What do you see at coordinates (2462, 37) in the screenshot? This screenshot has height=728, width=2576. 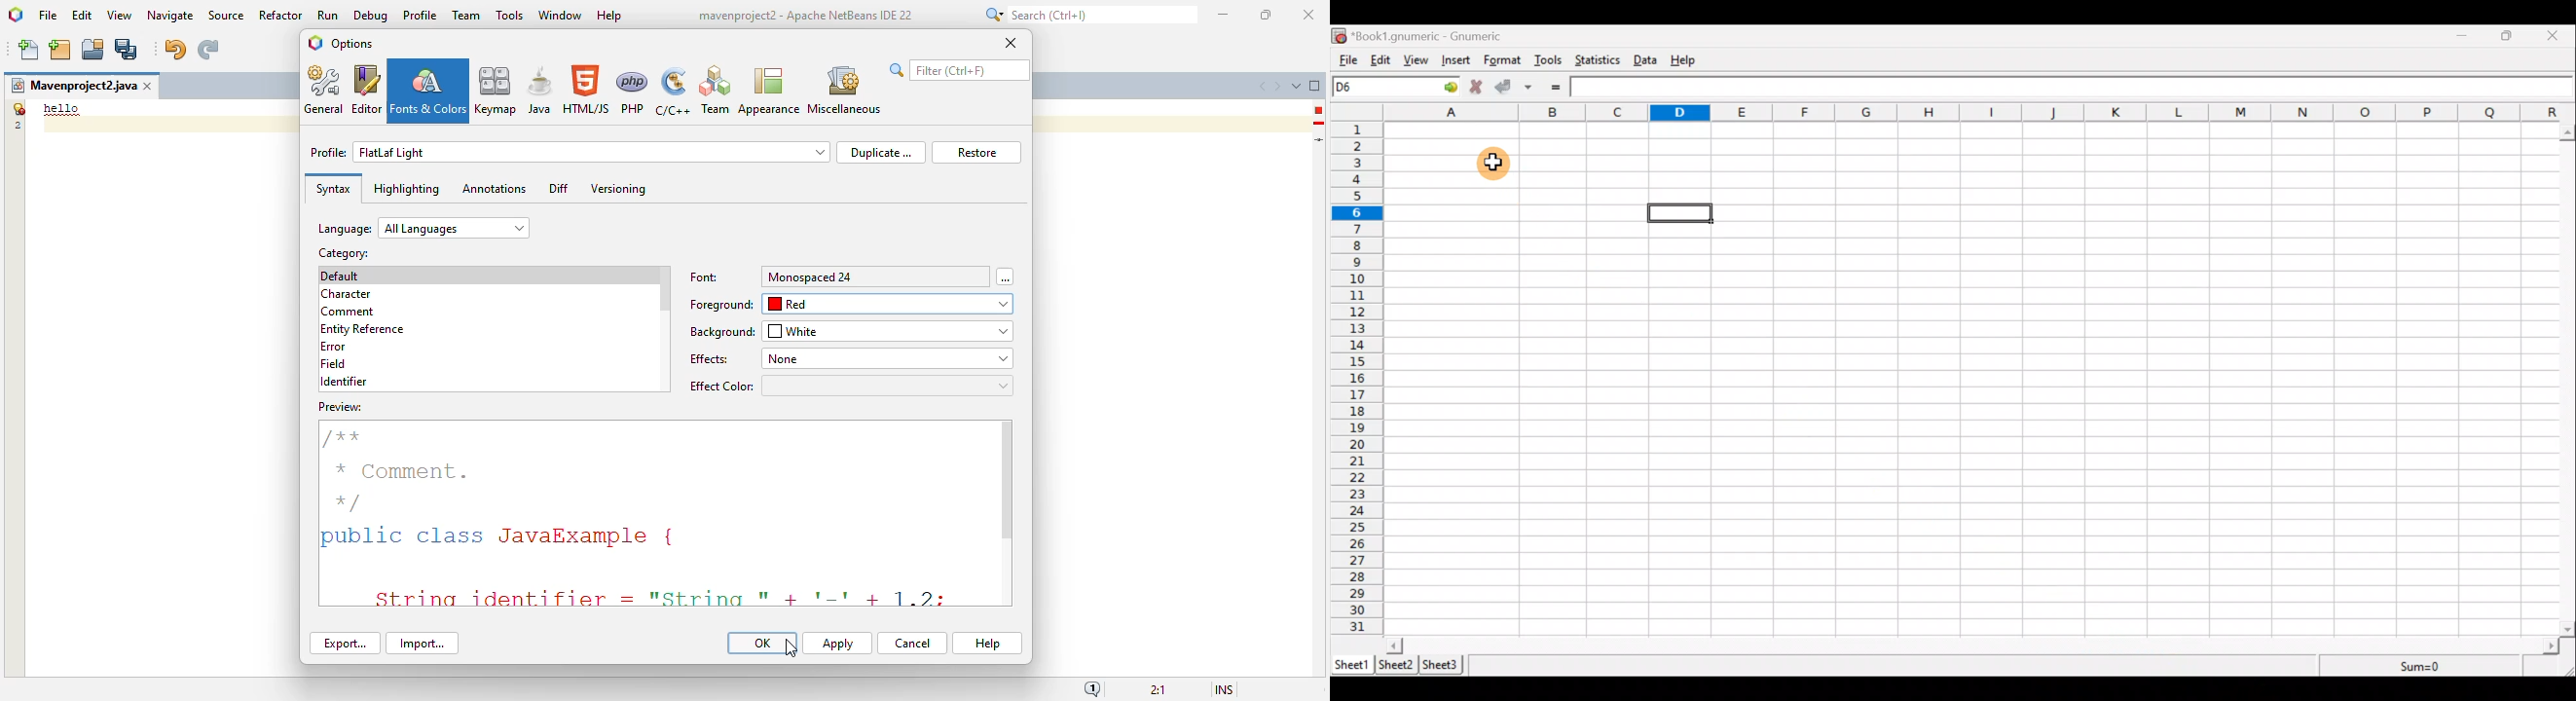 I see `Minimize` at bounding box center [2462, 37].